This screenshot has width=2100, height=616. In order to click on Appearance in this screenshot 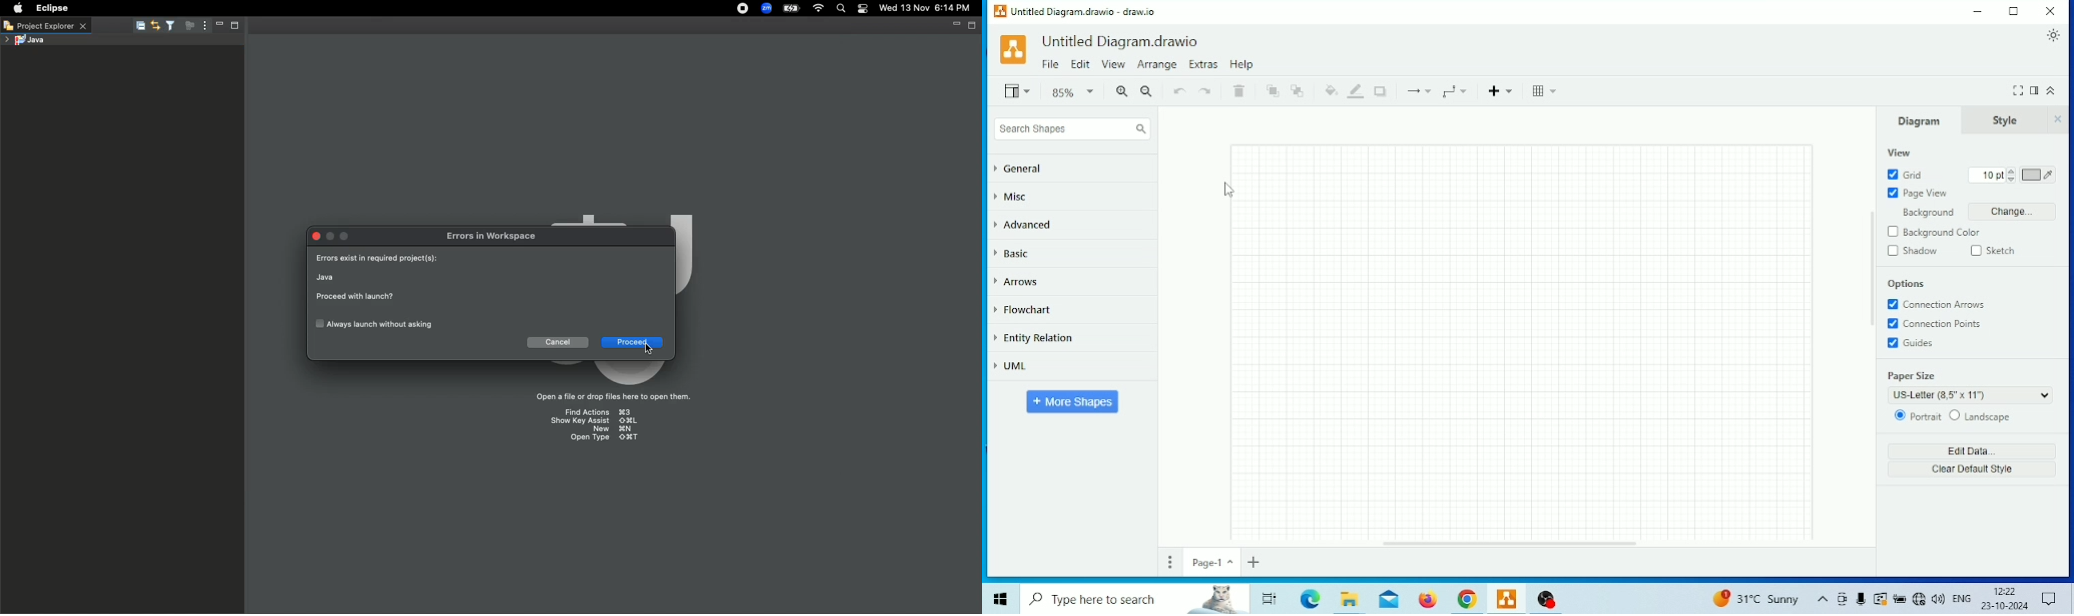, I will do `click(2054, 36)`.